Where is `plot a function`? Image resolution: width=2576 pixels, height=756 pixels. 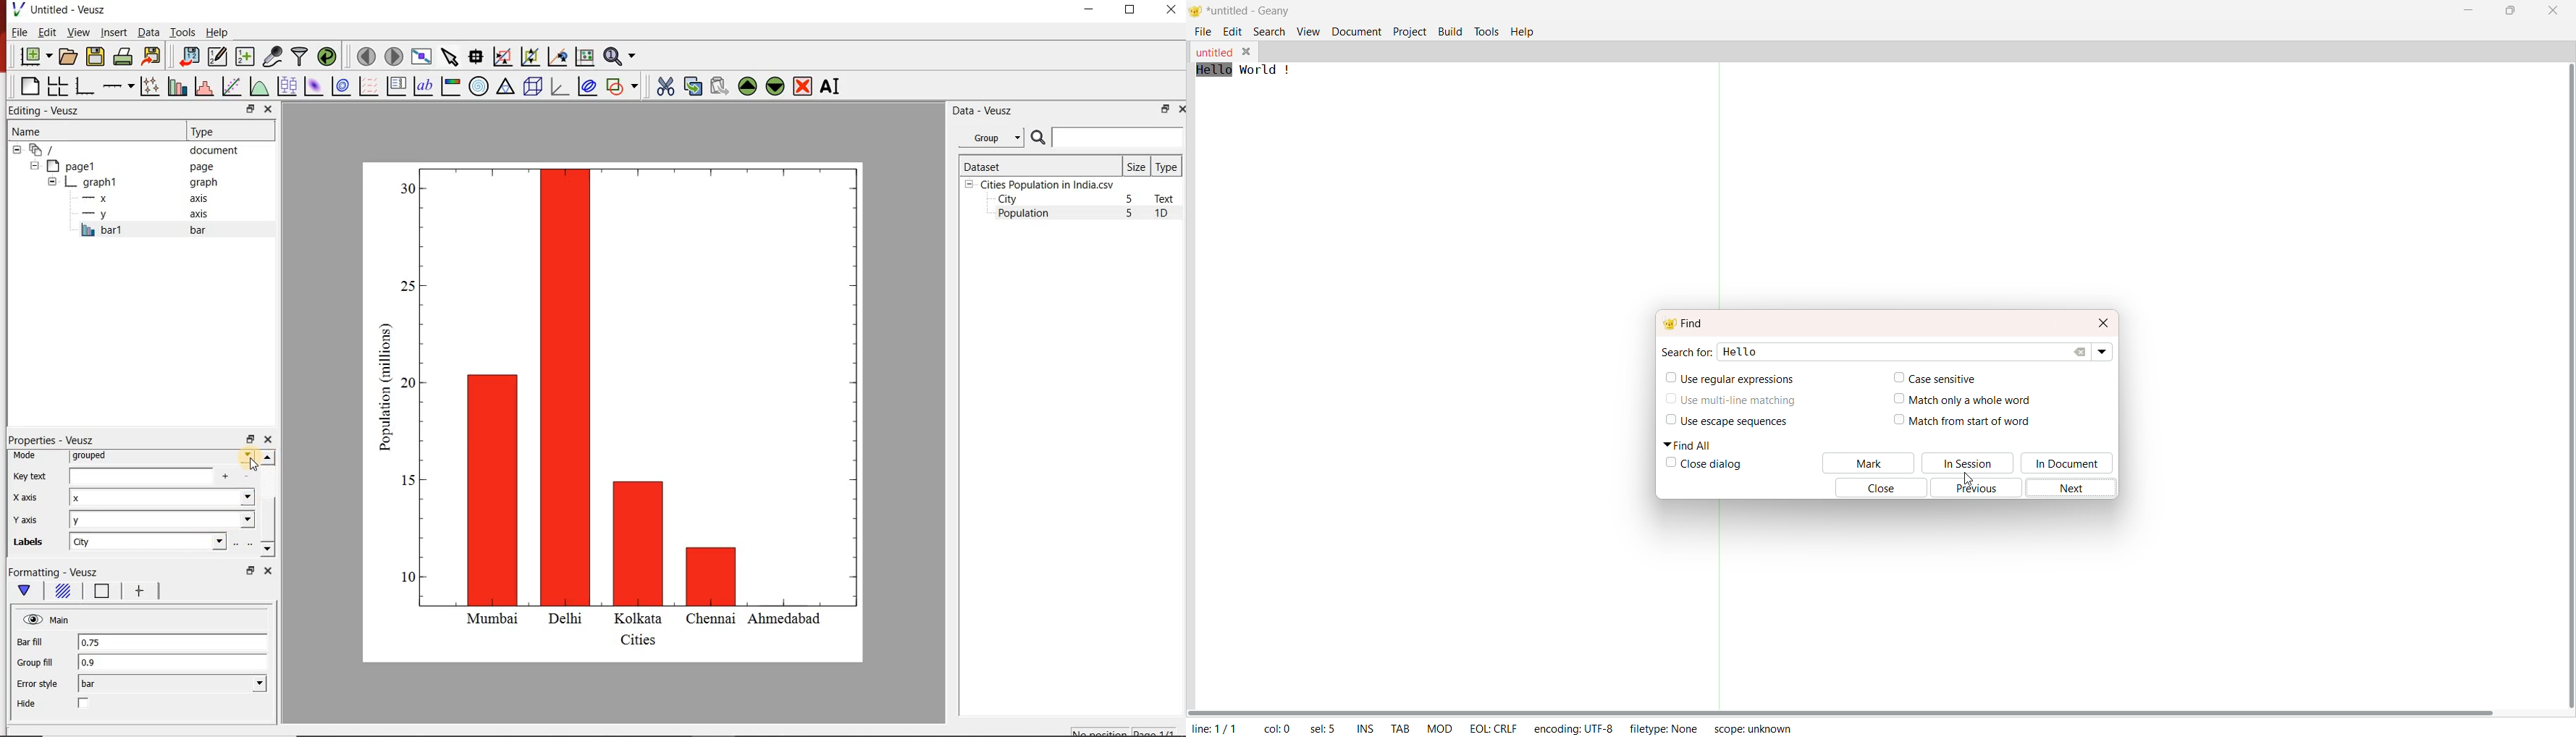
plot a function is located at coordinates (258, 86).